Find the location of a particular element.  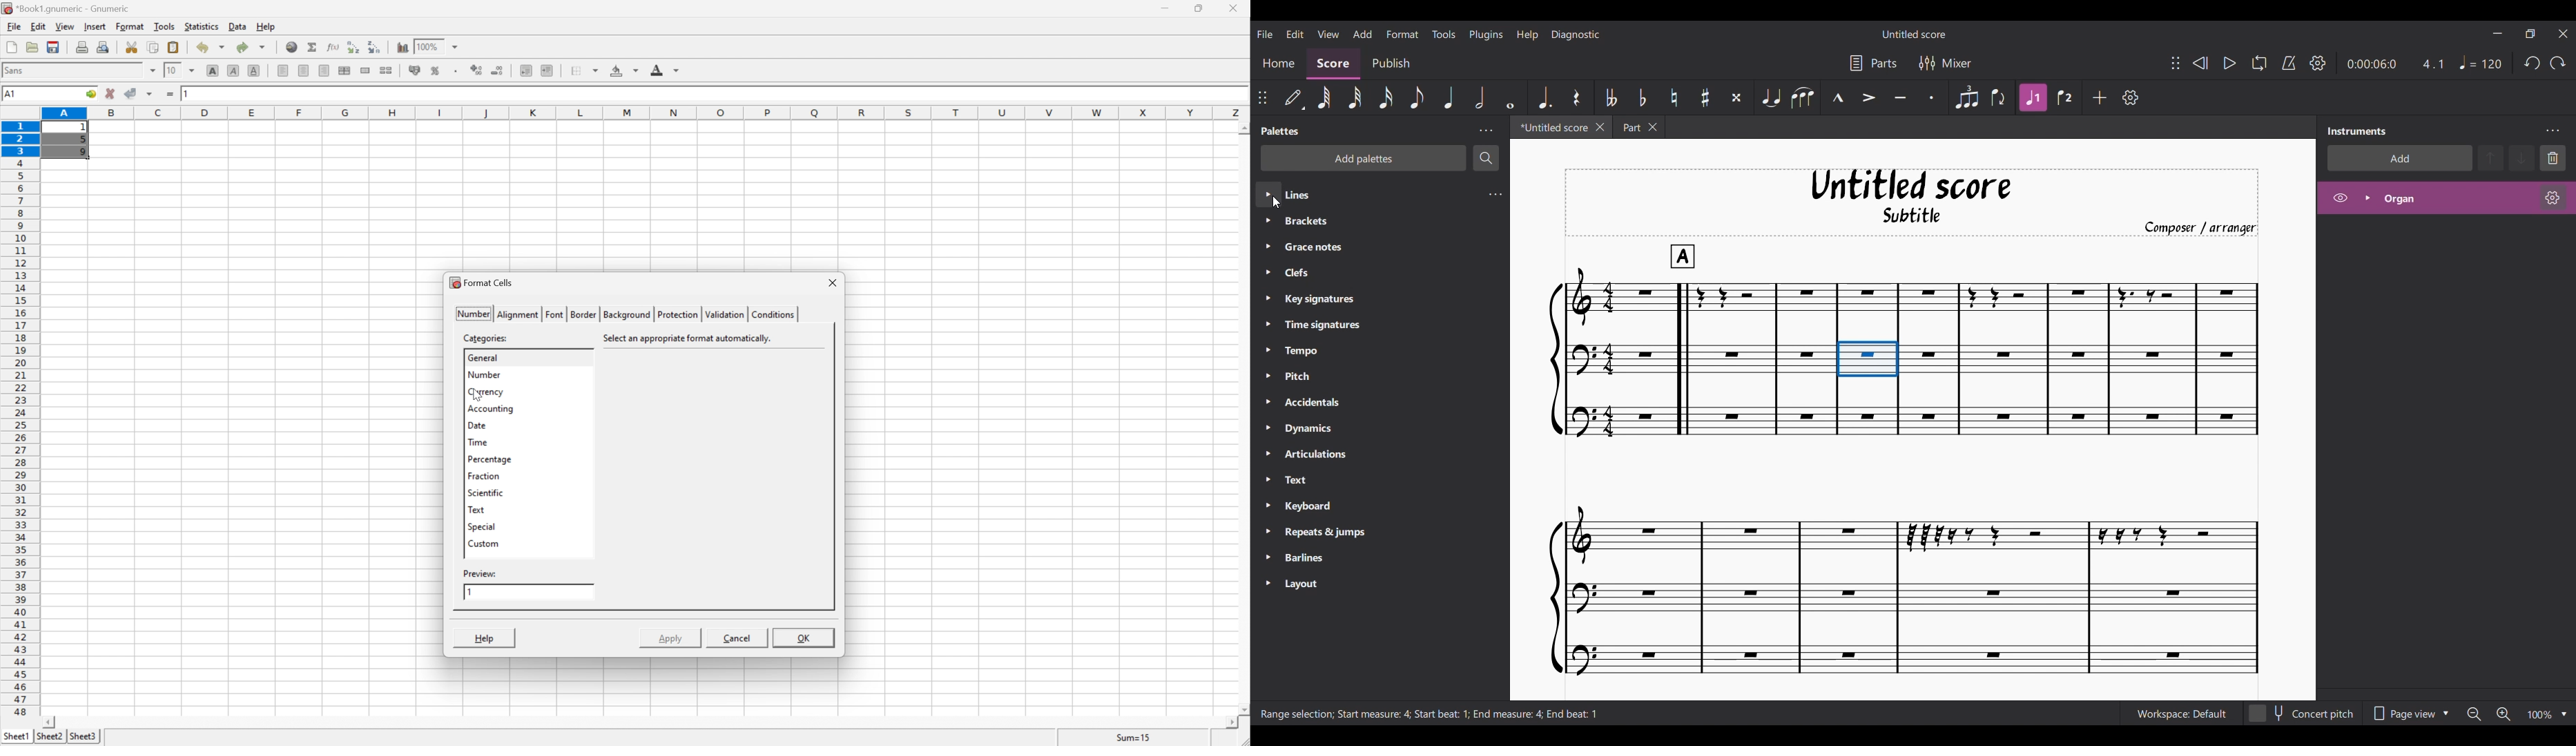

Delete is located at coordinates (2553, 158).